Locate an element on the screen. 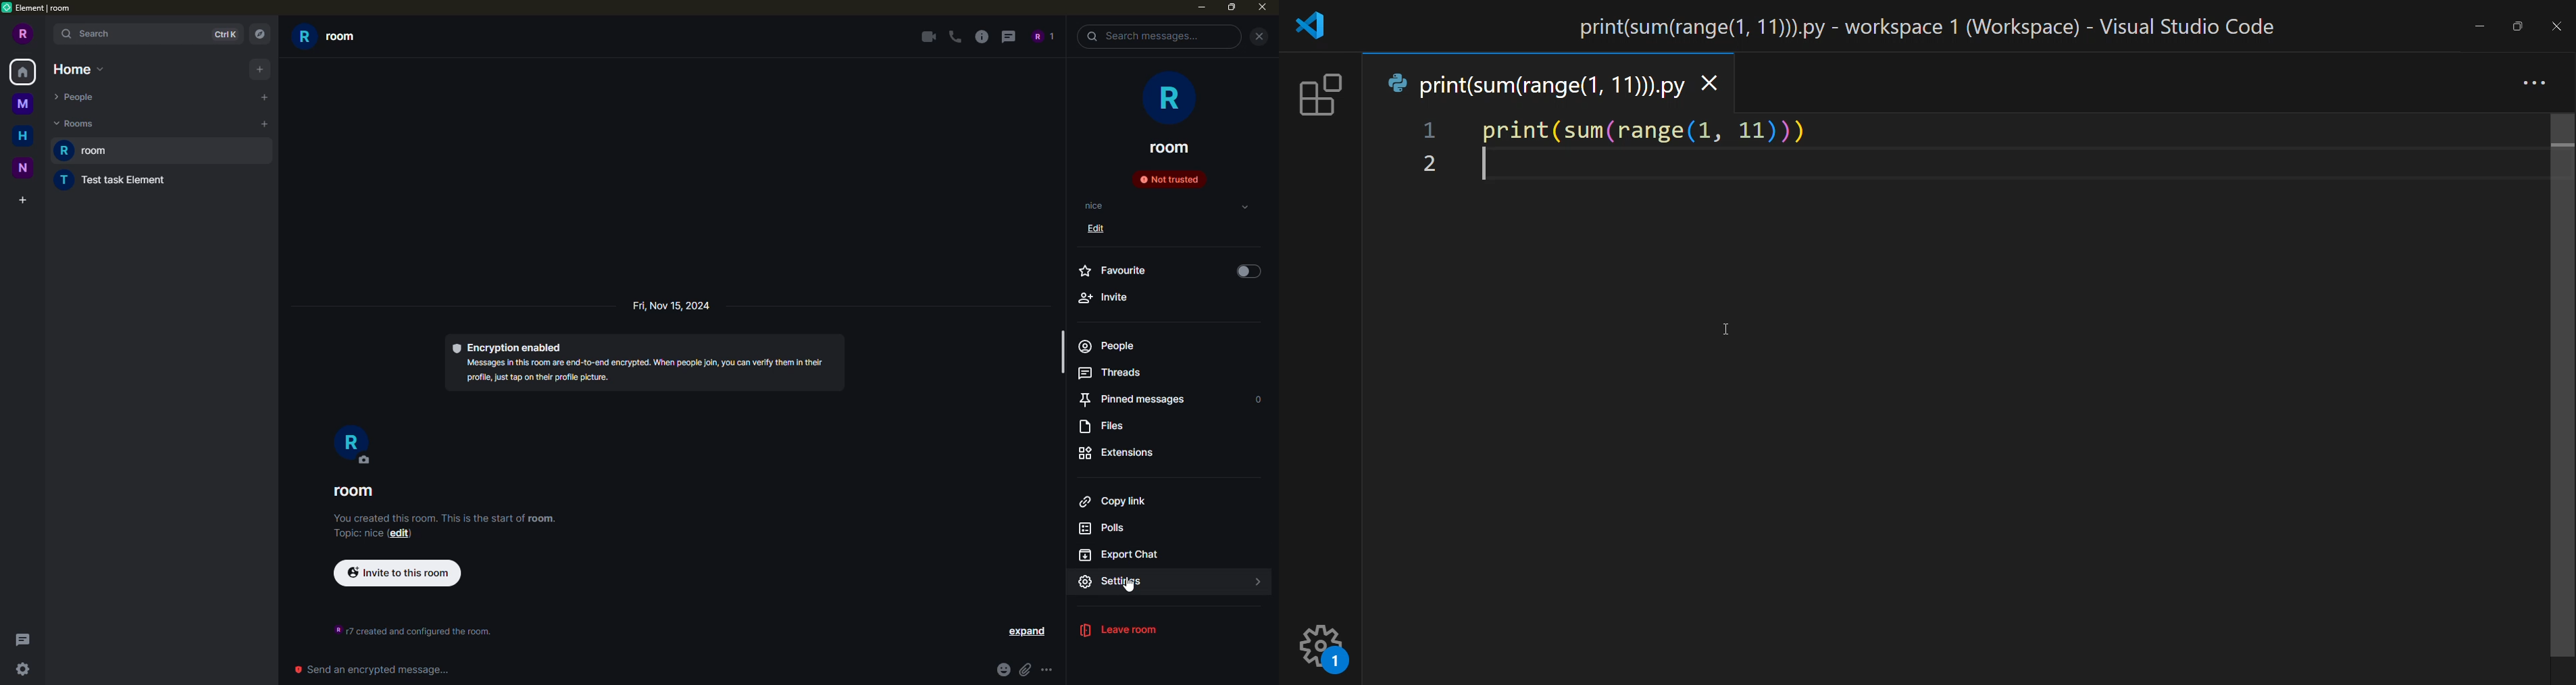 The image size is (2576, 700). people is located at coordinates (1106, 346).